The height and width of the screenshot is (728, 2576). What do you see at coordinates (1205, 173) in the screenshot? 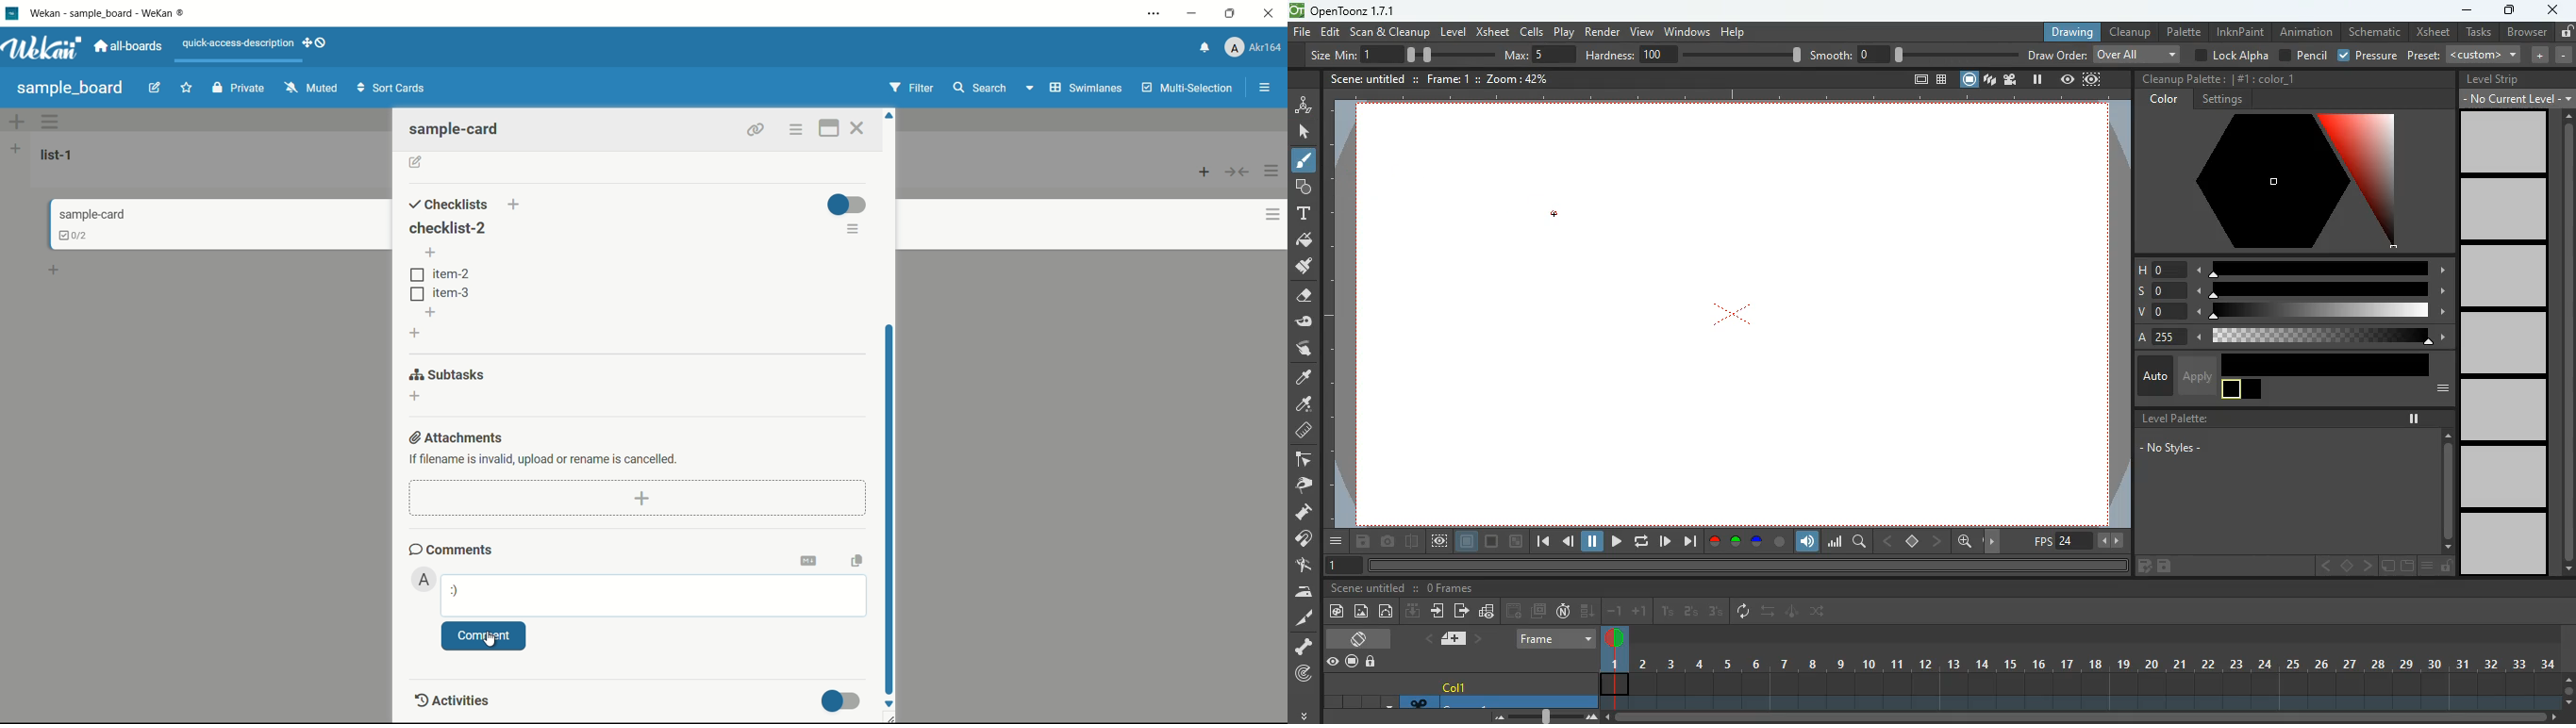
I see `add card to top of list` at bounding box center [1205, 173].